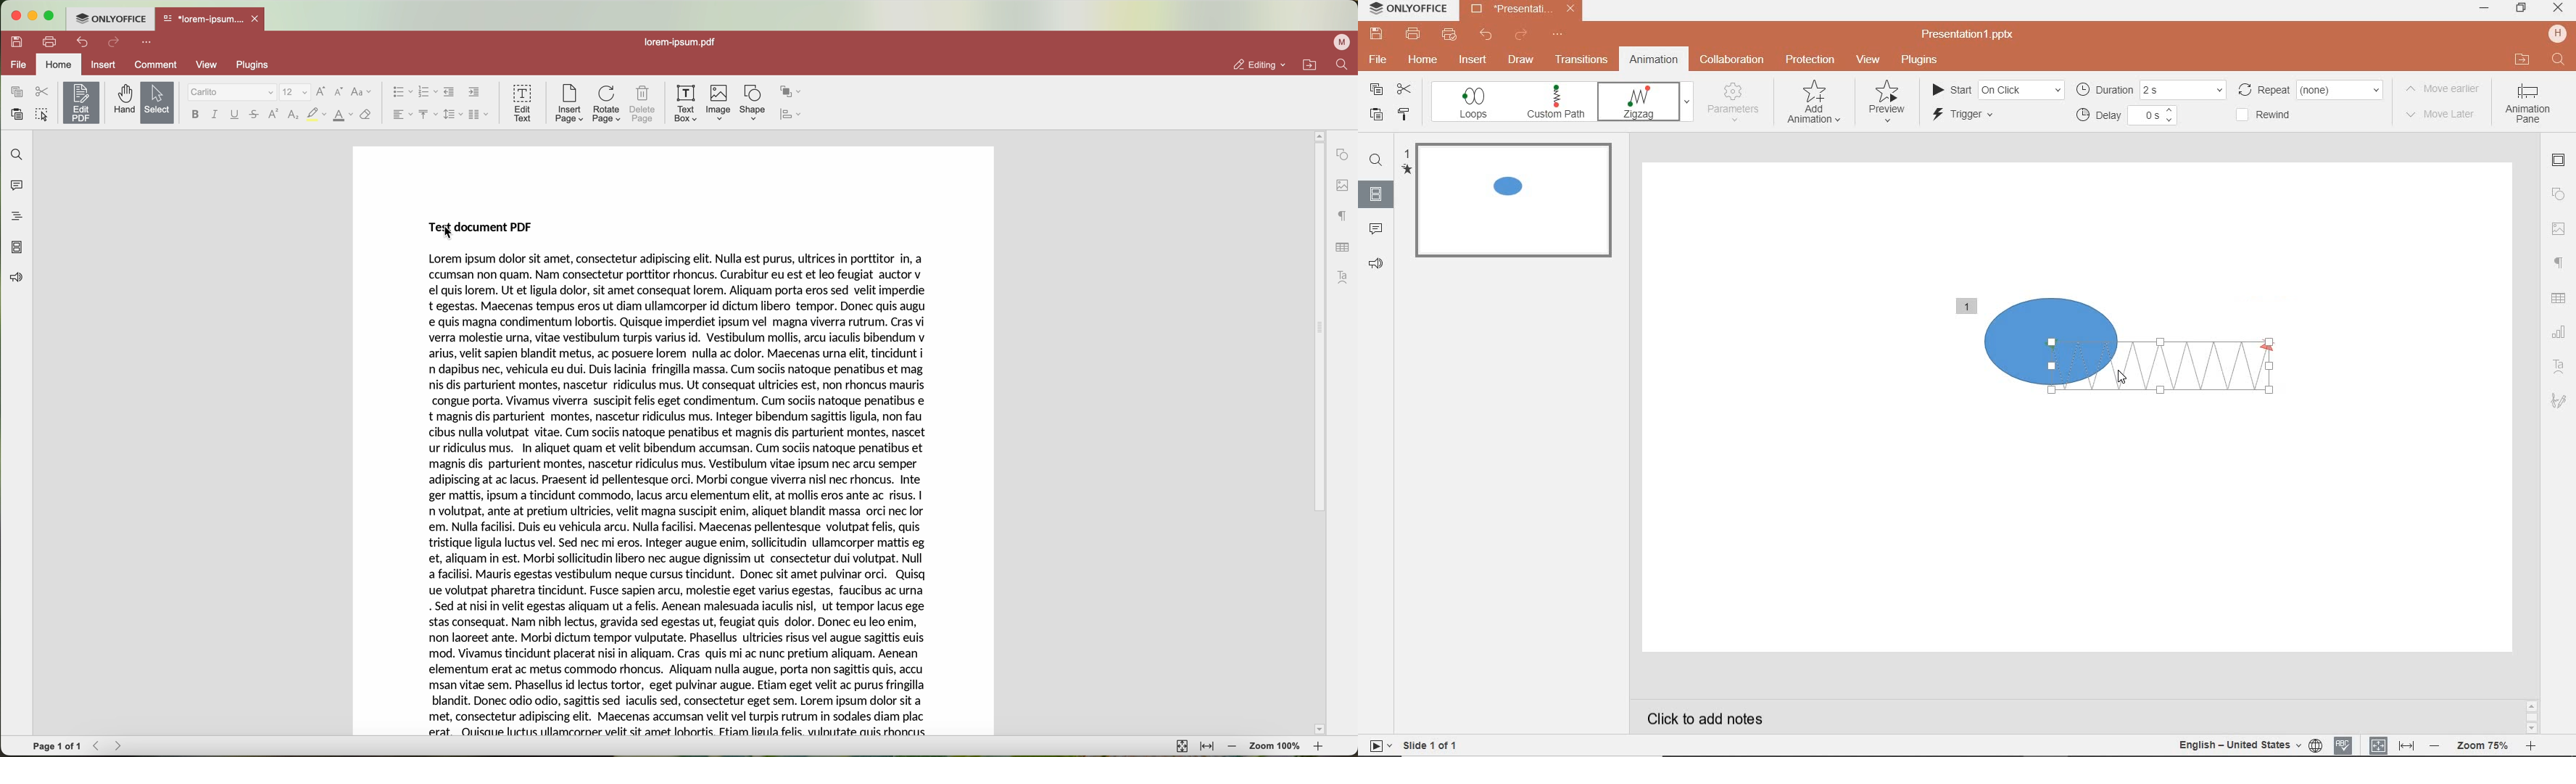 This screenshot has width=2576, height=784. Describe the element at coordinates (2408, 744) in the screenshot. I see `fit to width` at that location.